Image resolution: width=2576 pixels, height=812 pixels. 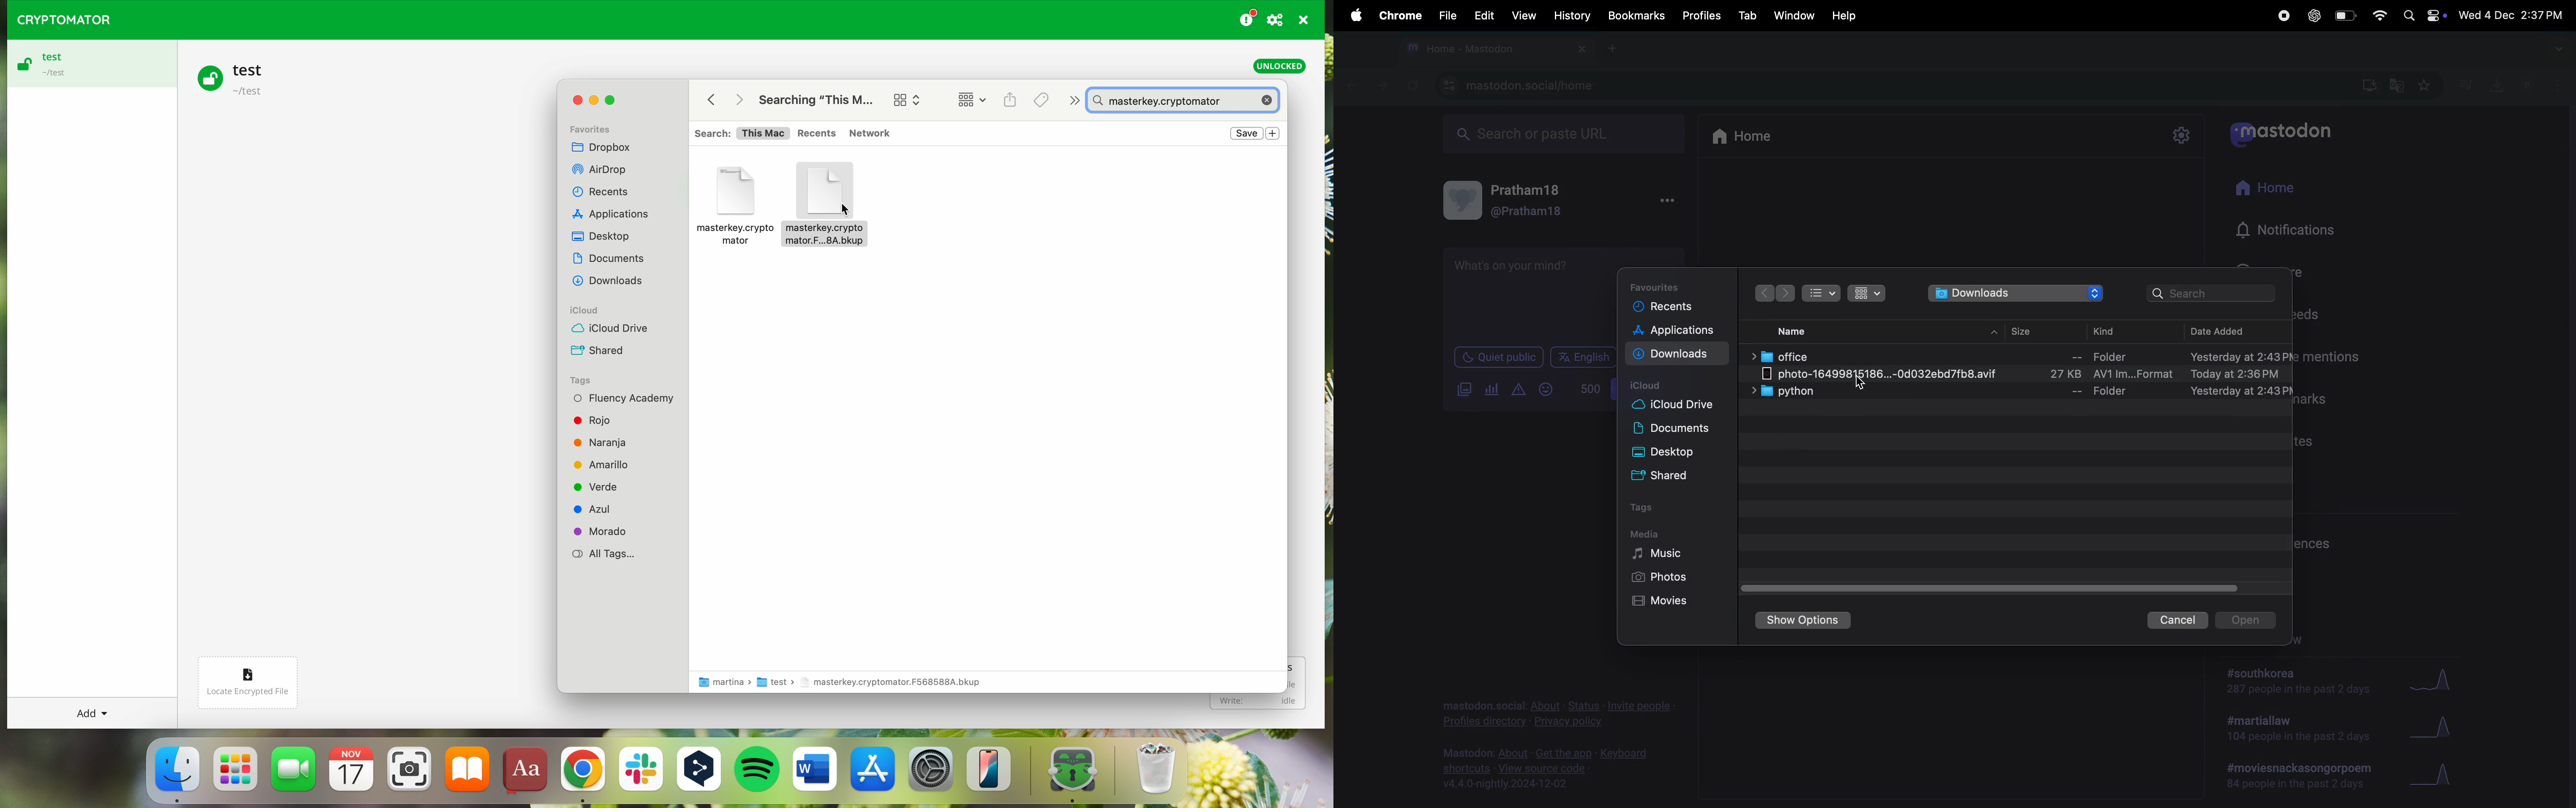 What do you see at coordinates (1565, 131) in the screenshot?
I see `search url` at bounding box center [1565, 131].